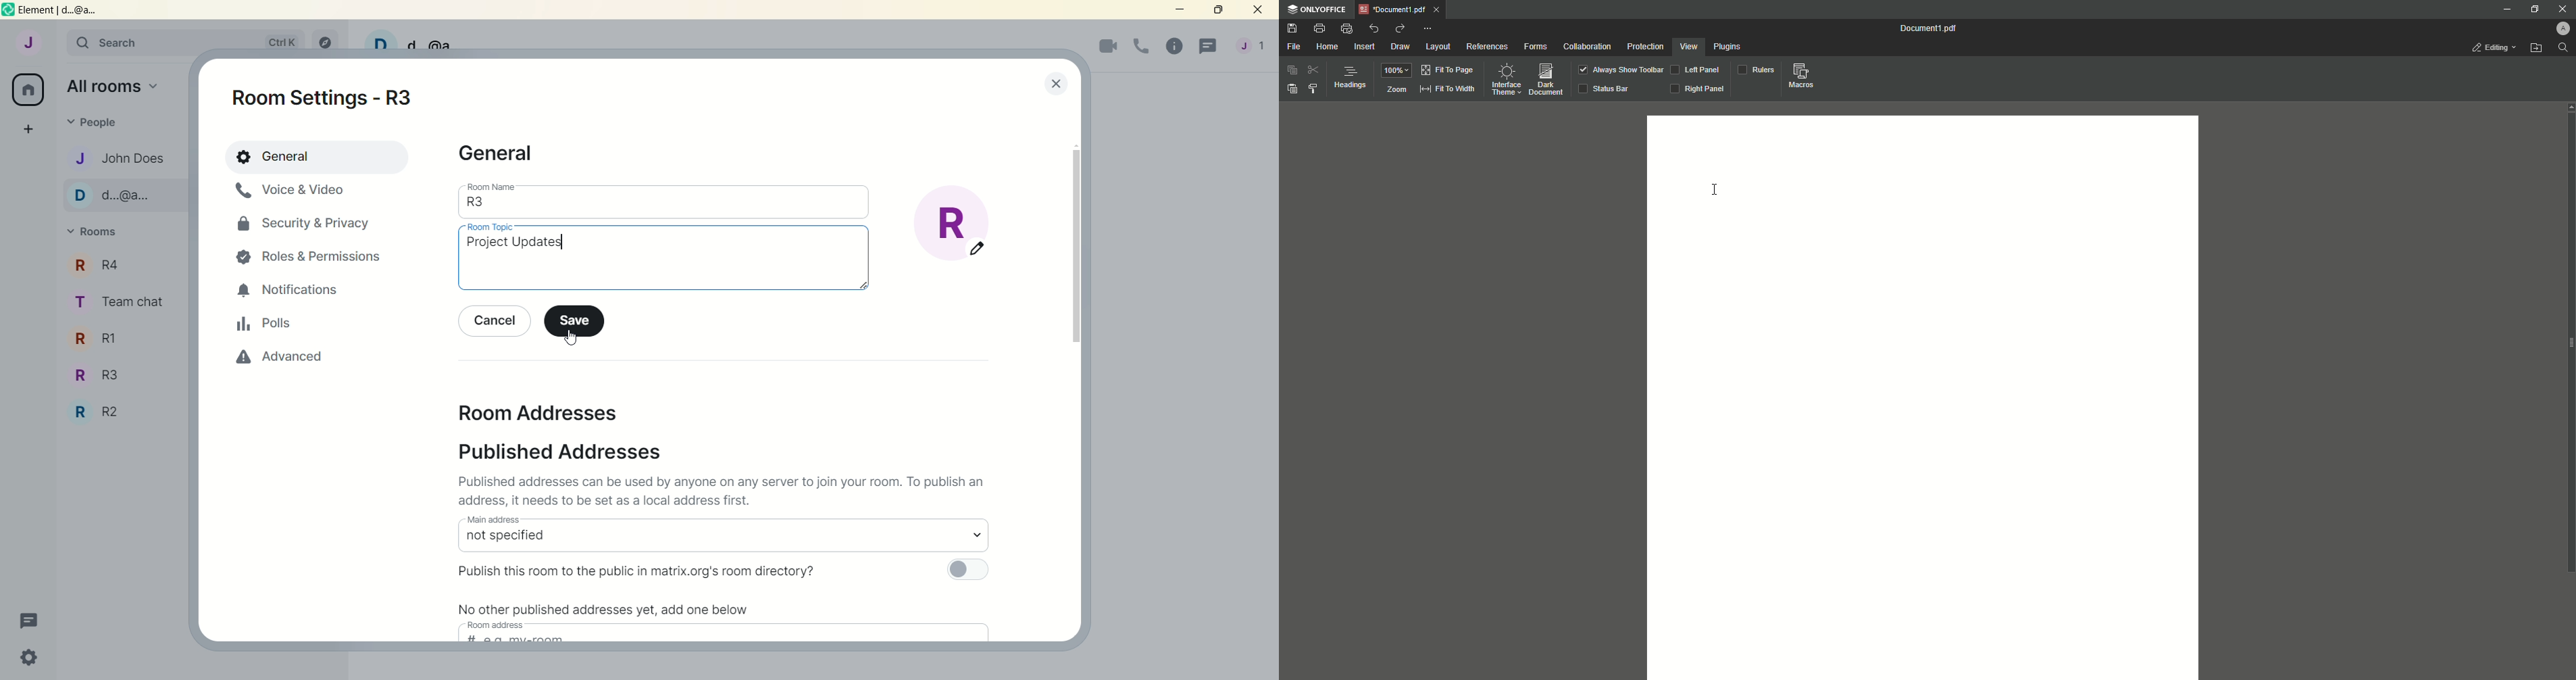 This screenshot has width=2576, height=700. Describe the element at coordinates (265, 322) in the screenshot. I see `polls` at that location.